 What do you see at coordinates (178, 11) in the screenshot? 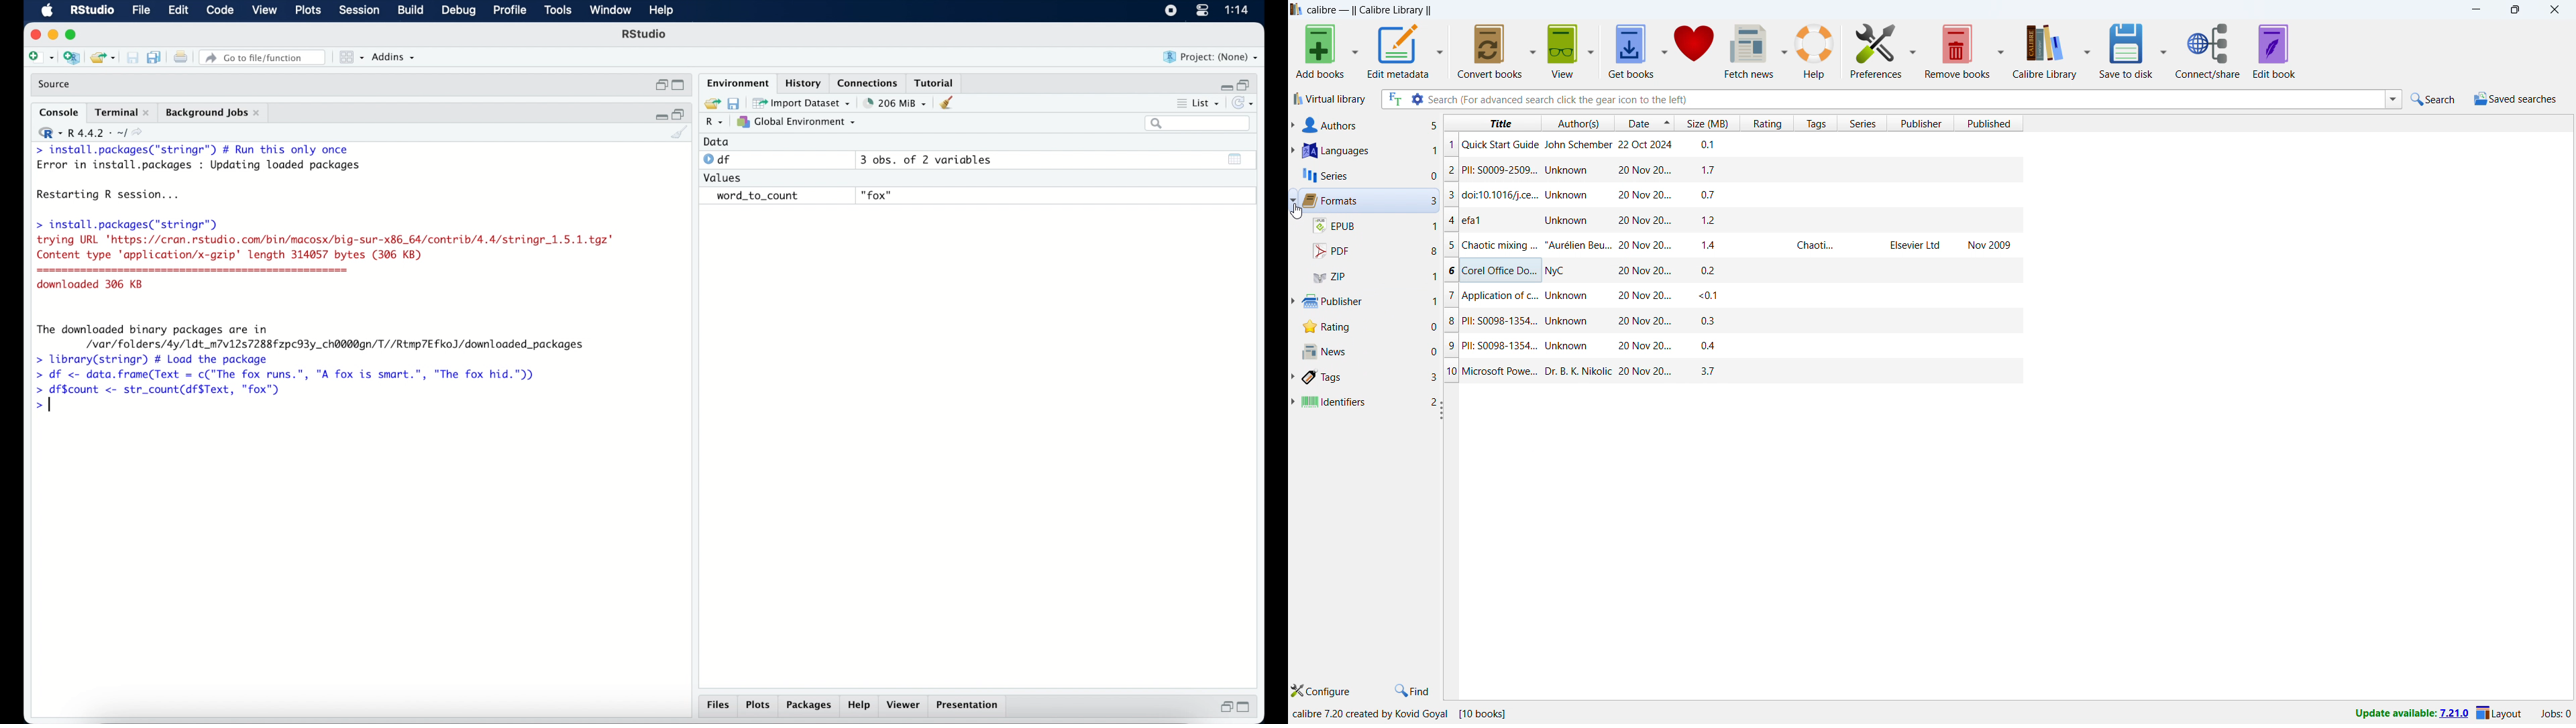
I see `edit` at bounding box center [178, 11].